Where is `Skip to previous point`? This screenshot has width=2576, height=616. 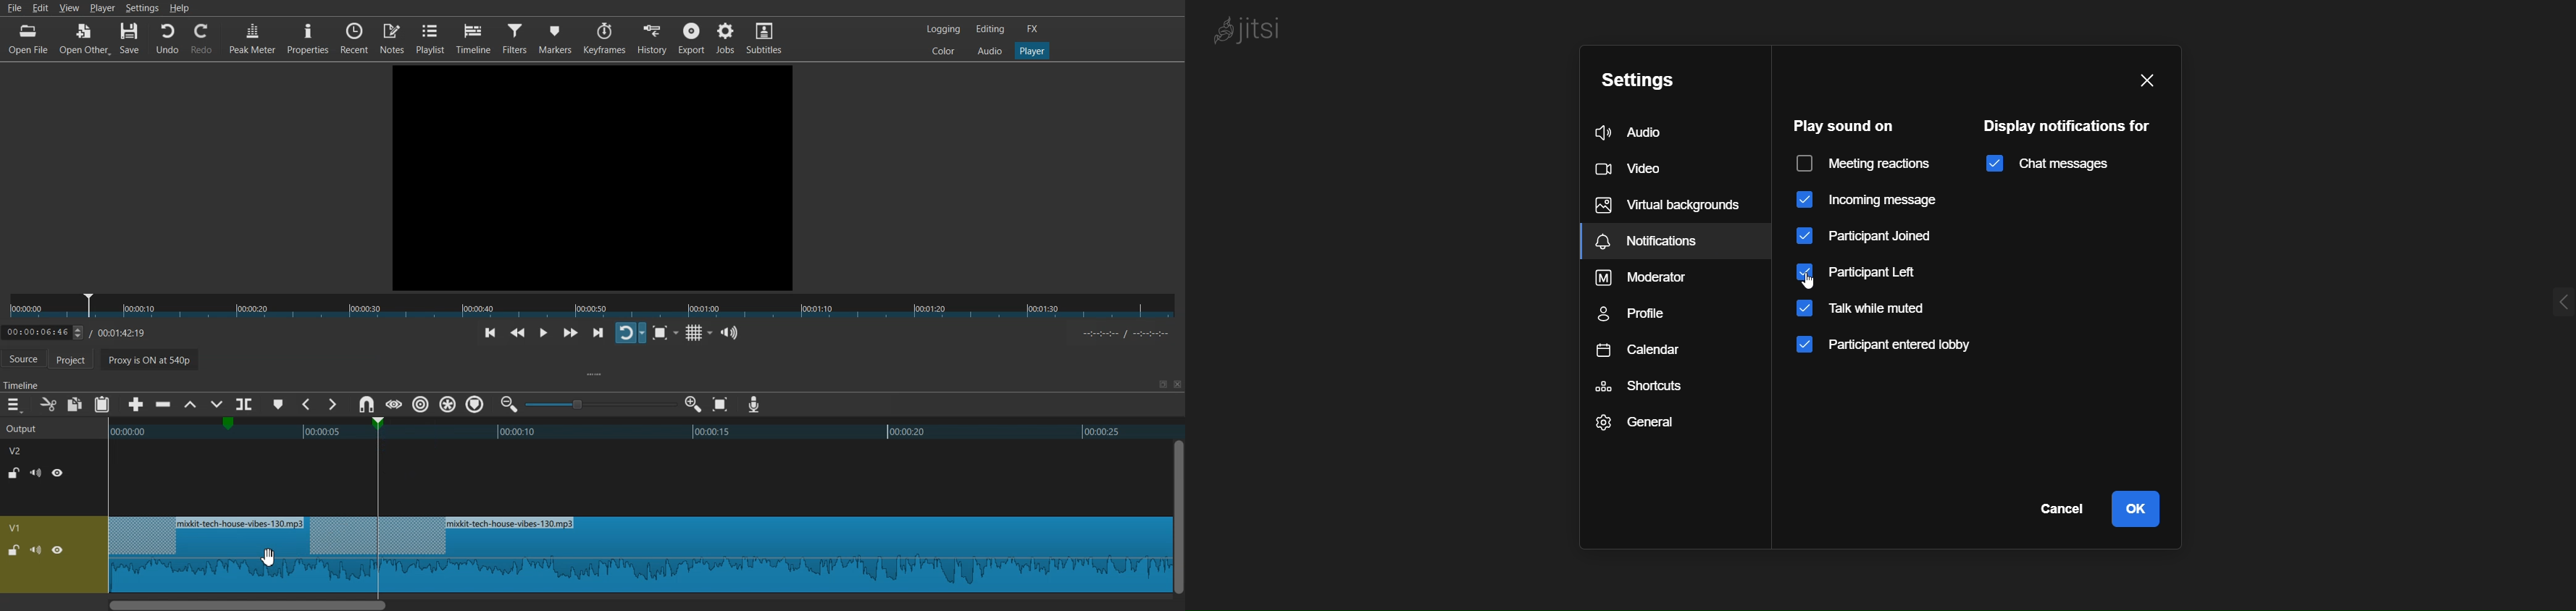
Skip to previous point is located at coordinates (490, 334).